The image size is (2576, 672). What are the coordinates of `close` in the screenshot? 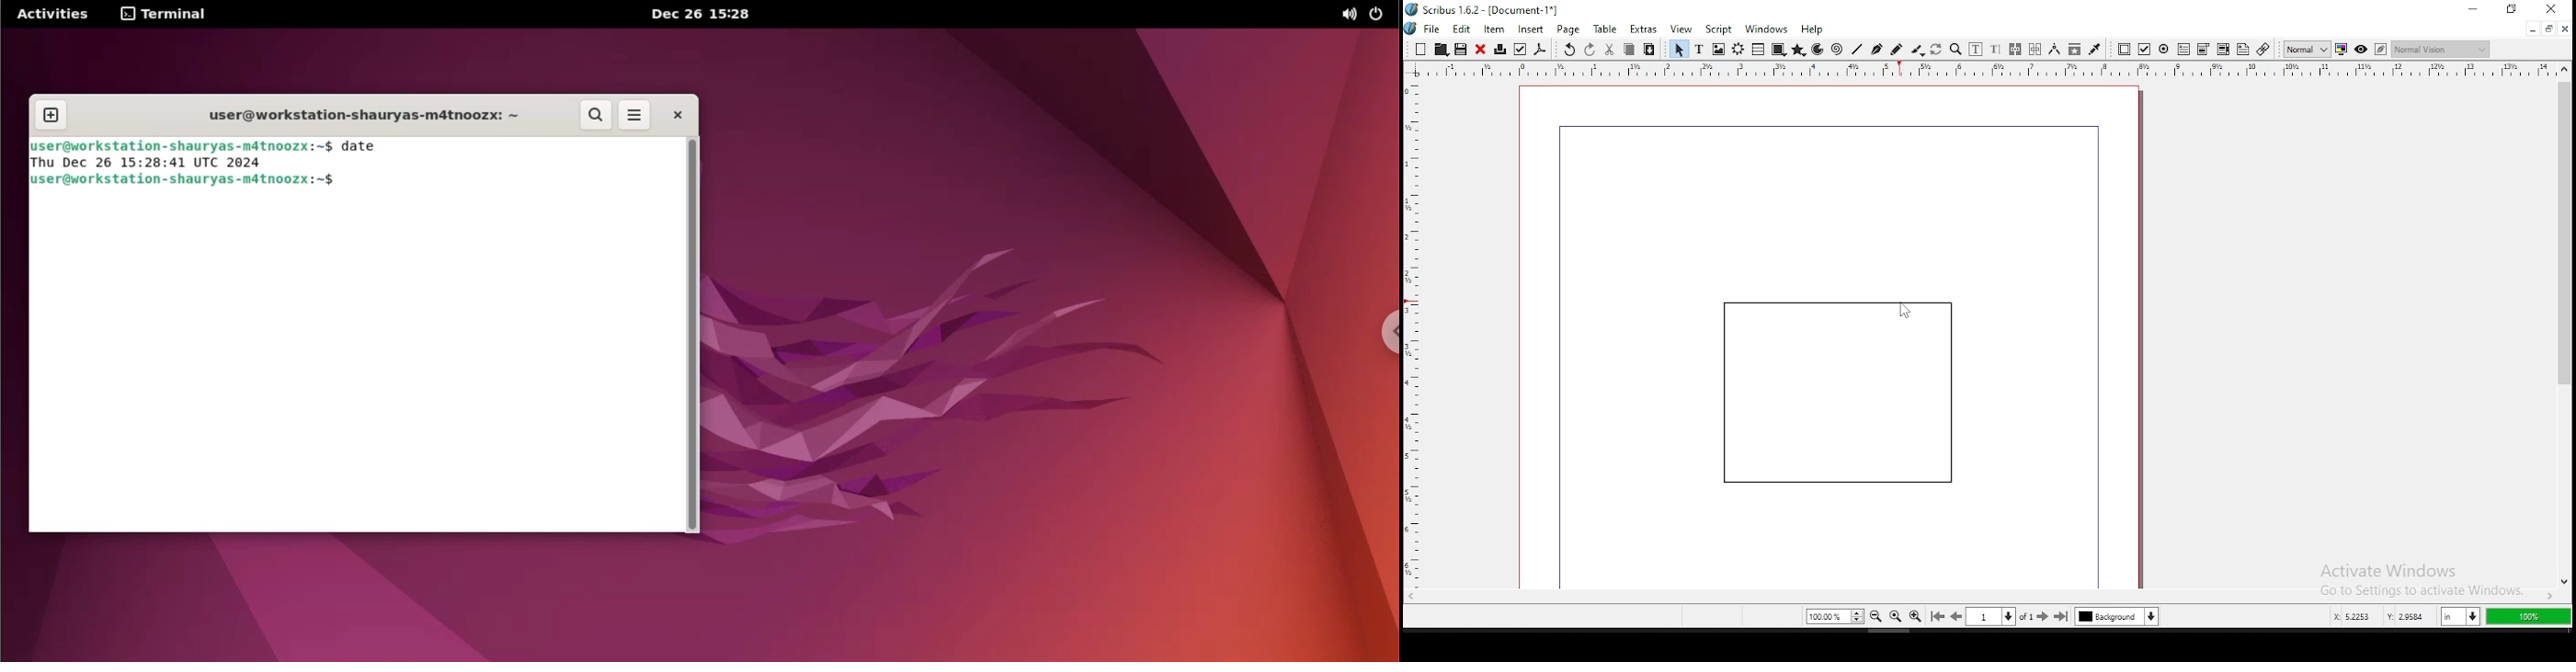 It's located at (2553, 9).